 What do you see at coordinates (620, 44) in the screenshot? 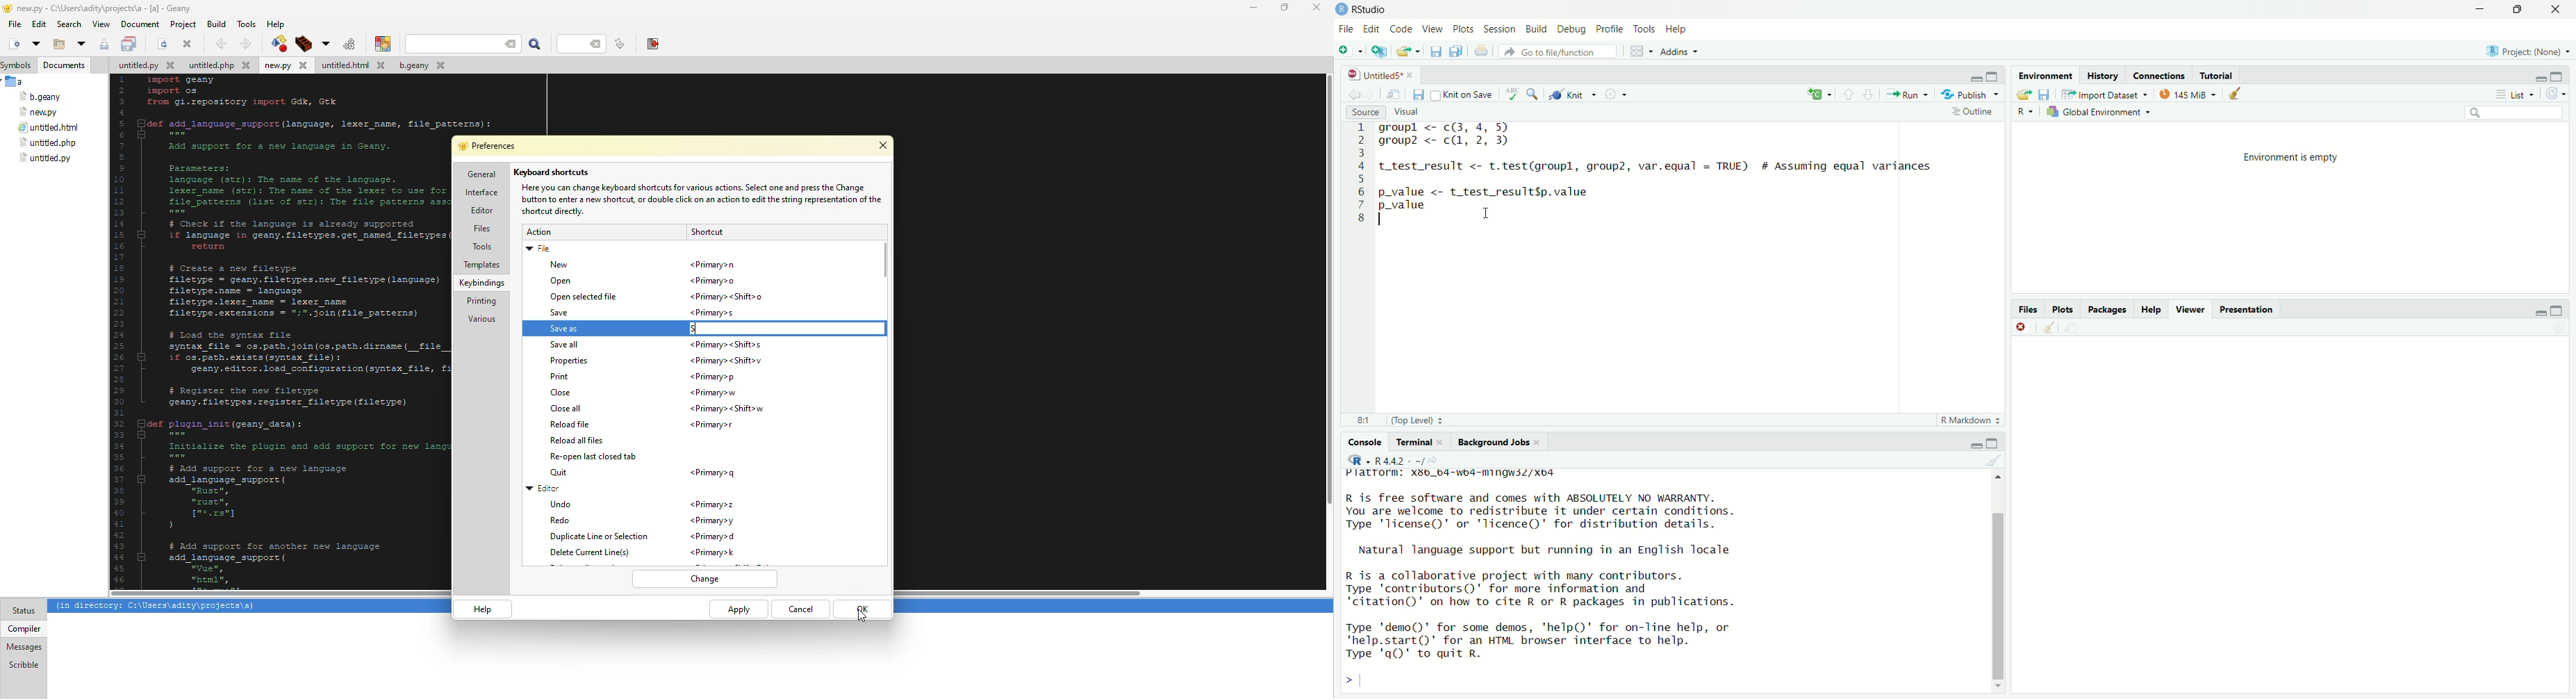
I see `line number` at bounding box center [620, 44].